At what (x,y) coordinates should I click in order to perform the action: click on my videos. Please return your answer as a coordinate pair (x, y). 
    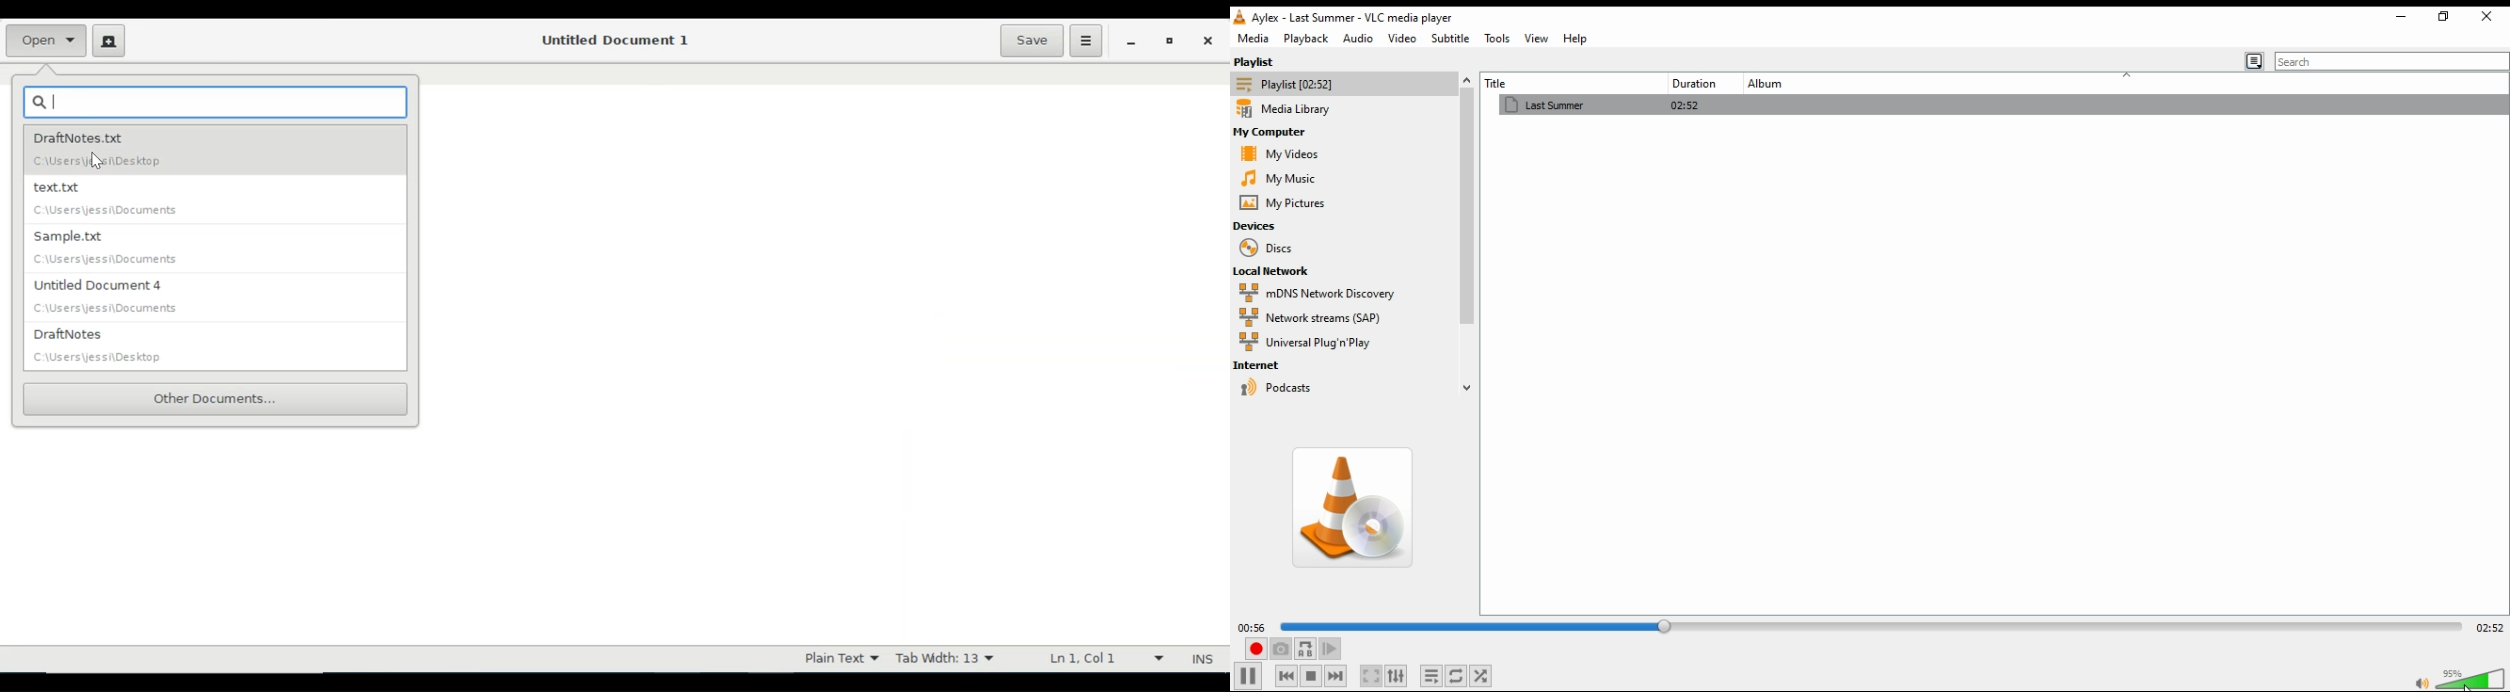
    Looking at the image, I should click on (1277, 154).